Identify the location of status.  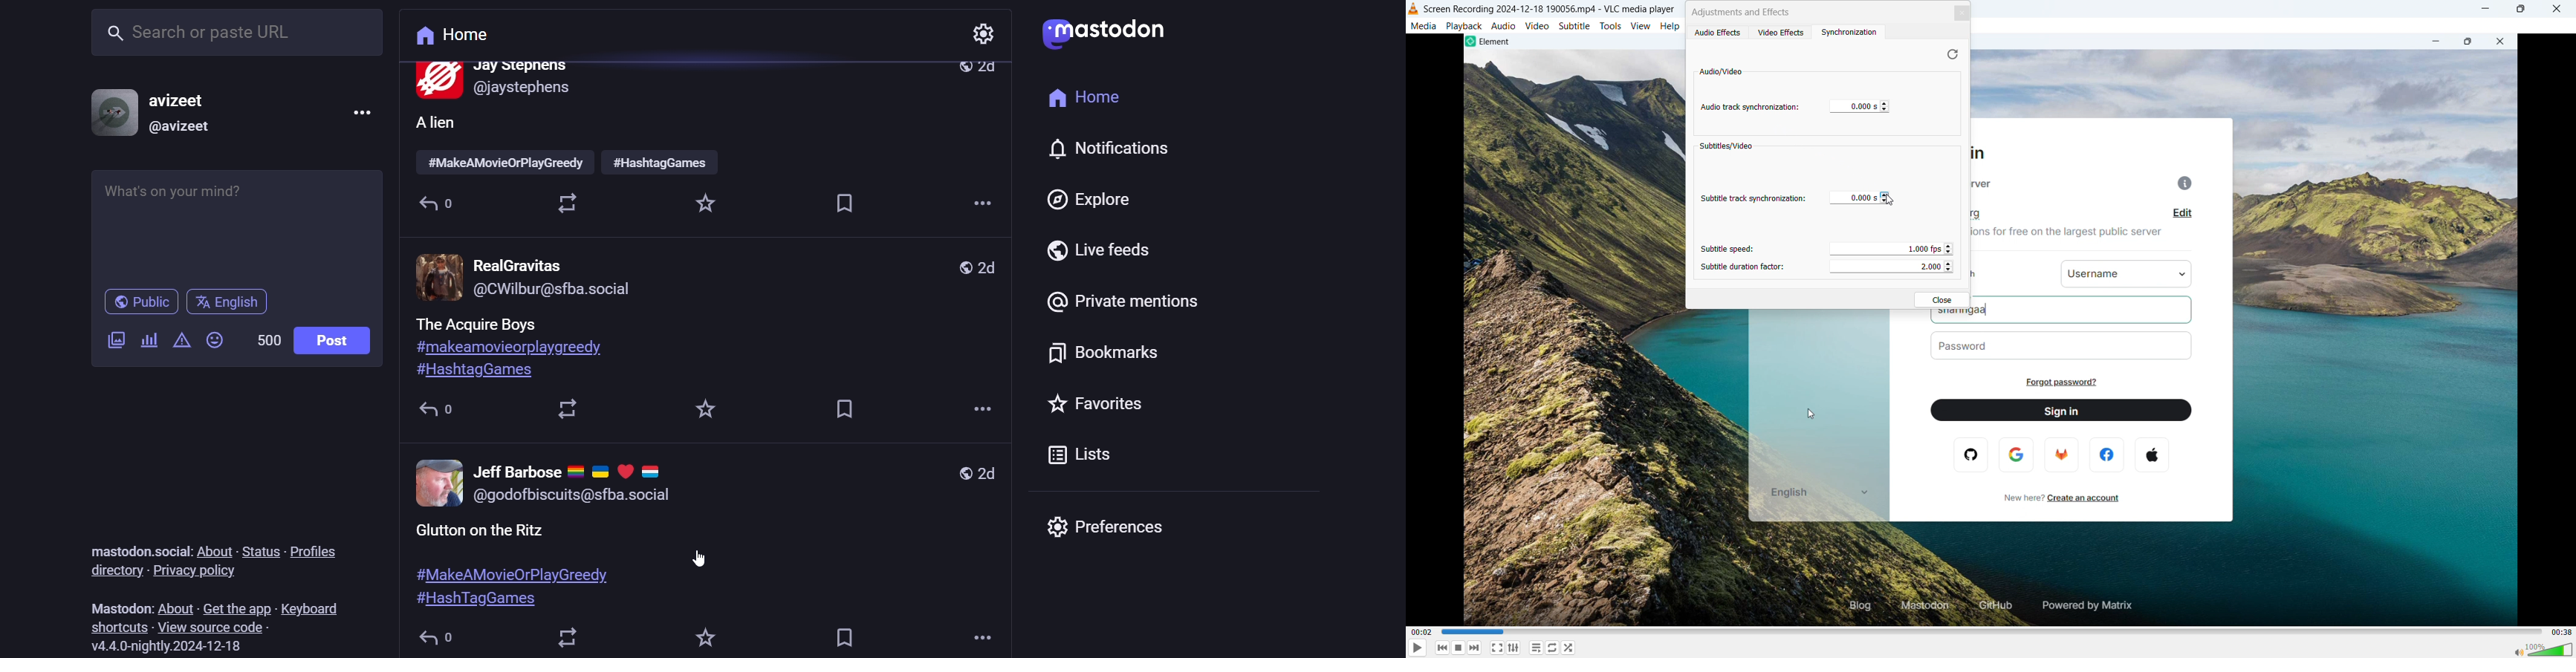
(259, 553).